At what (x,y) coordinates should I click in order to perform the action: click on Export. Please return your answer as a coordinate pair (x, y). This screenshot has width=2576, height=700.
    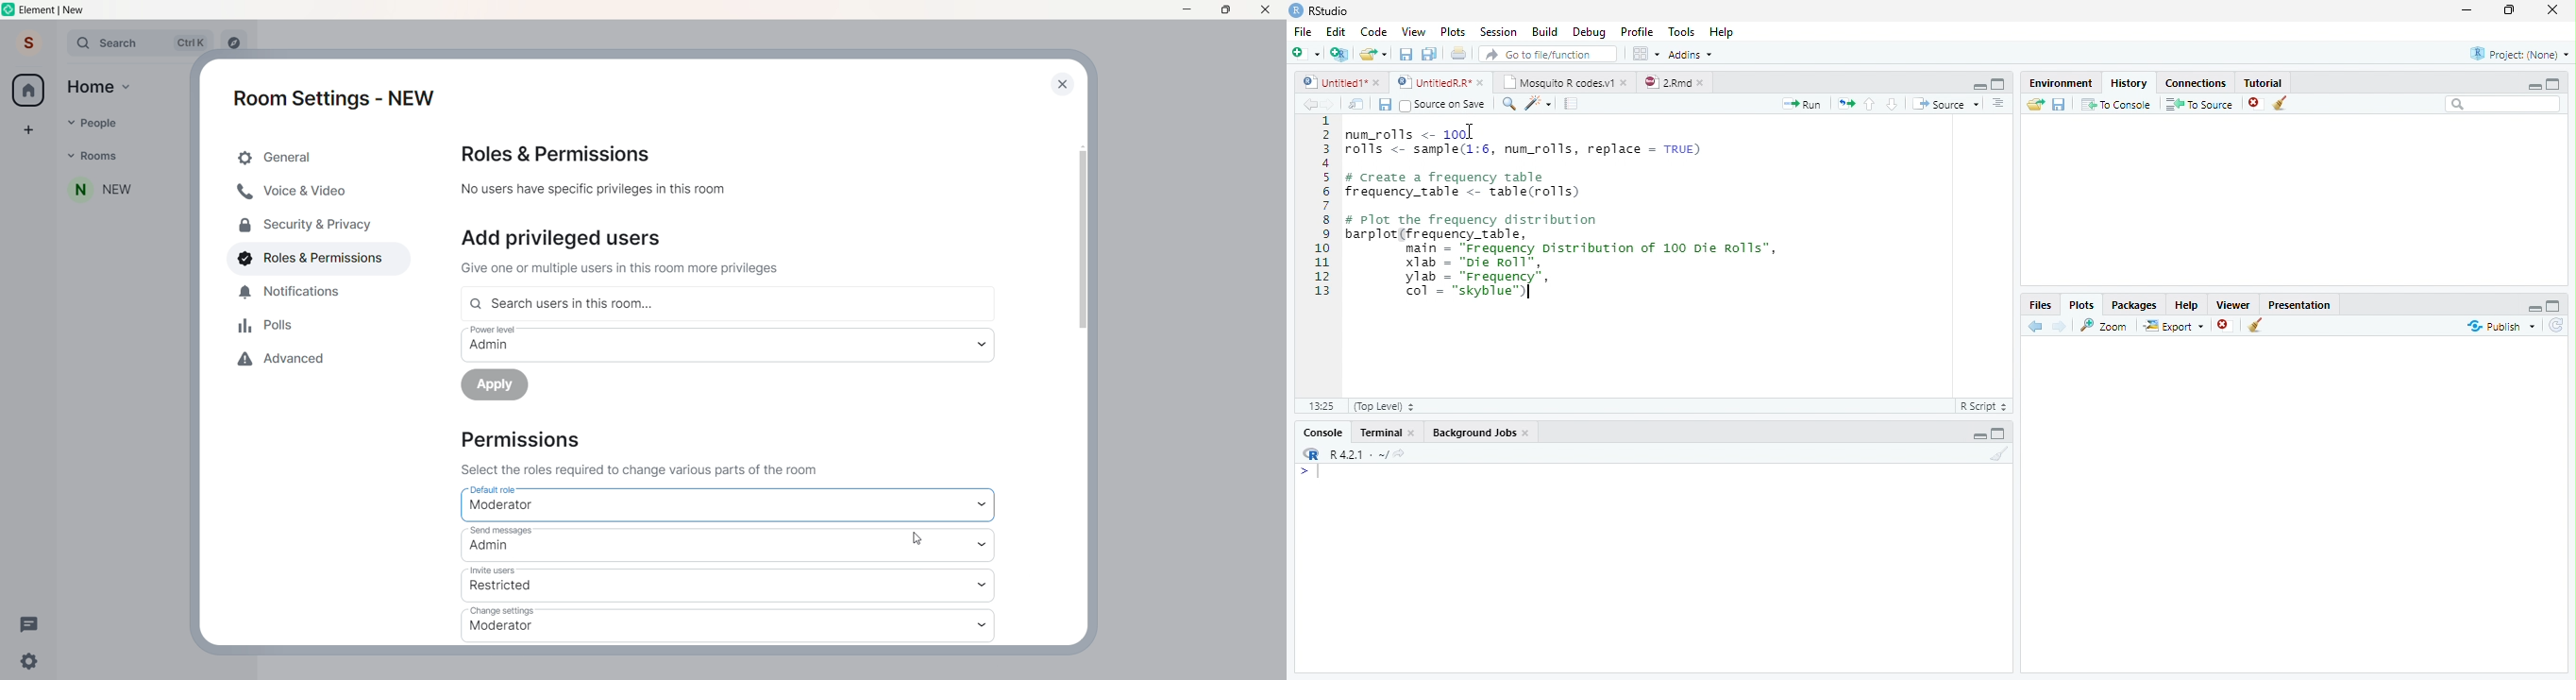
    Looking at the image, I should click on (2173, 327).